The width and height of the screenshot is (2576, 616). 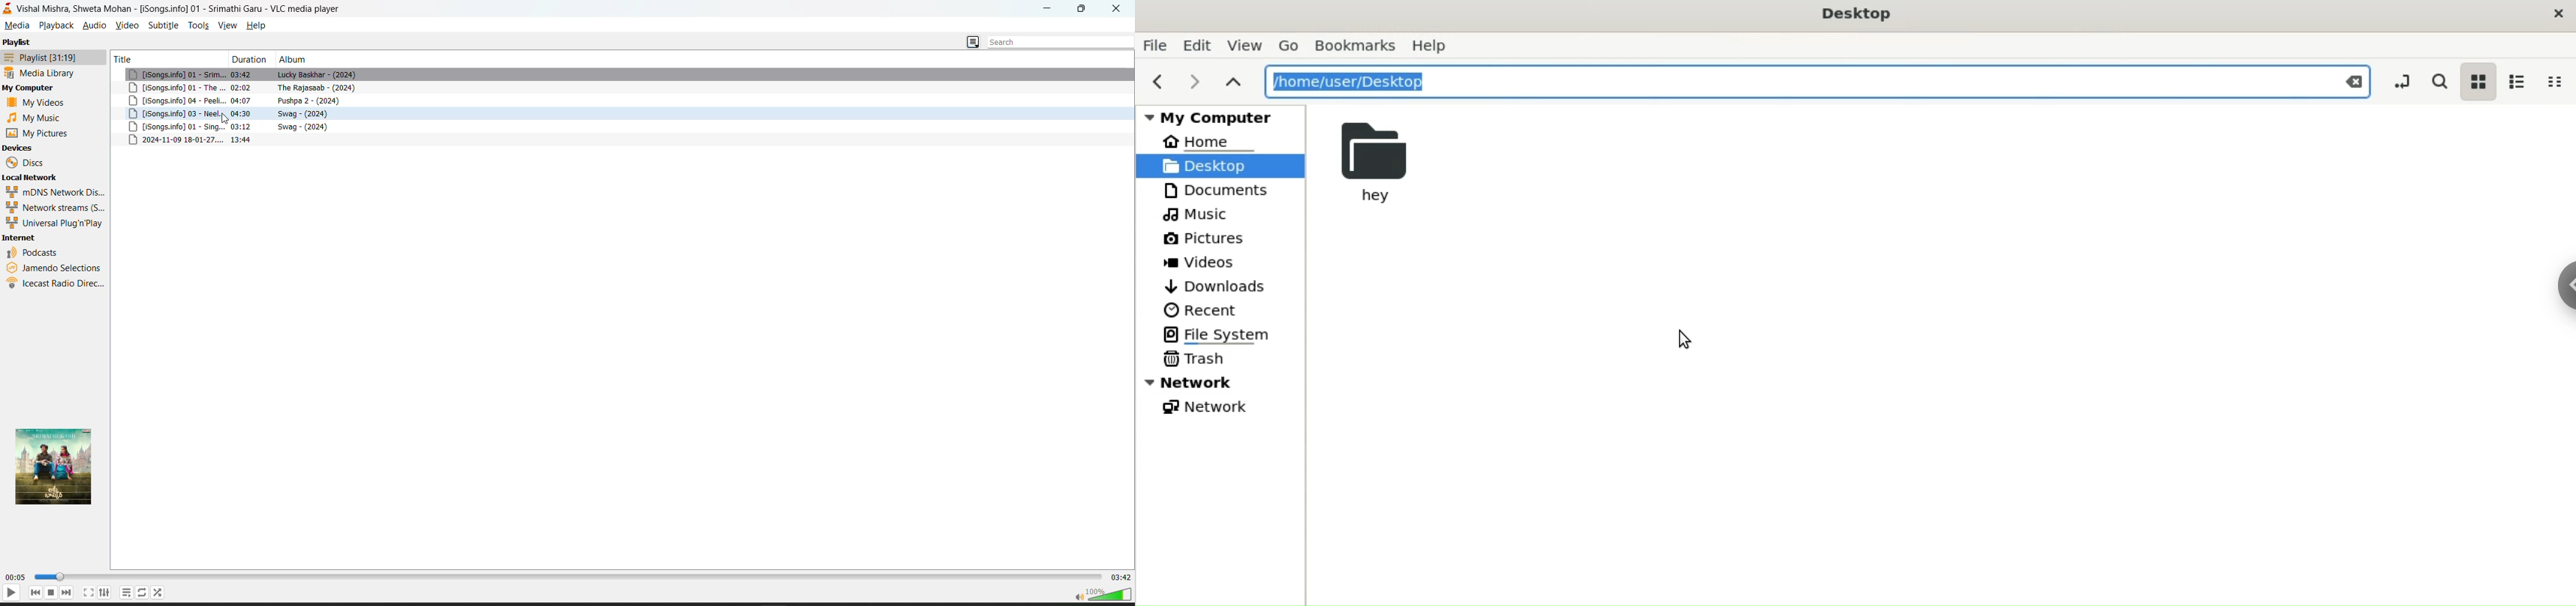 I want to click on change playlist view, so click(x=974, y=42).